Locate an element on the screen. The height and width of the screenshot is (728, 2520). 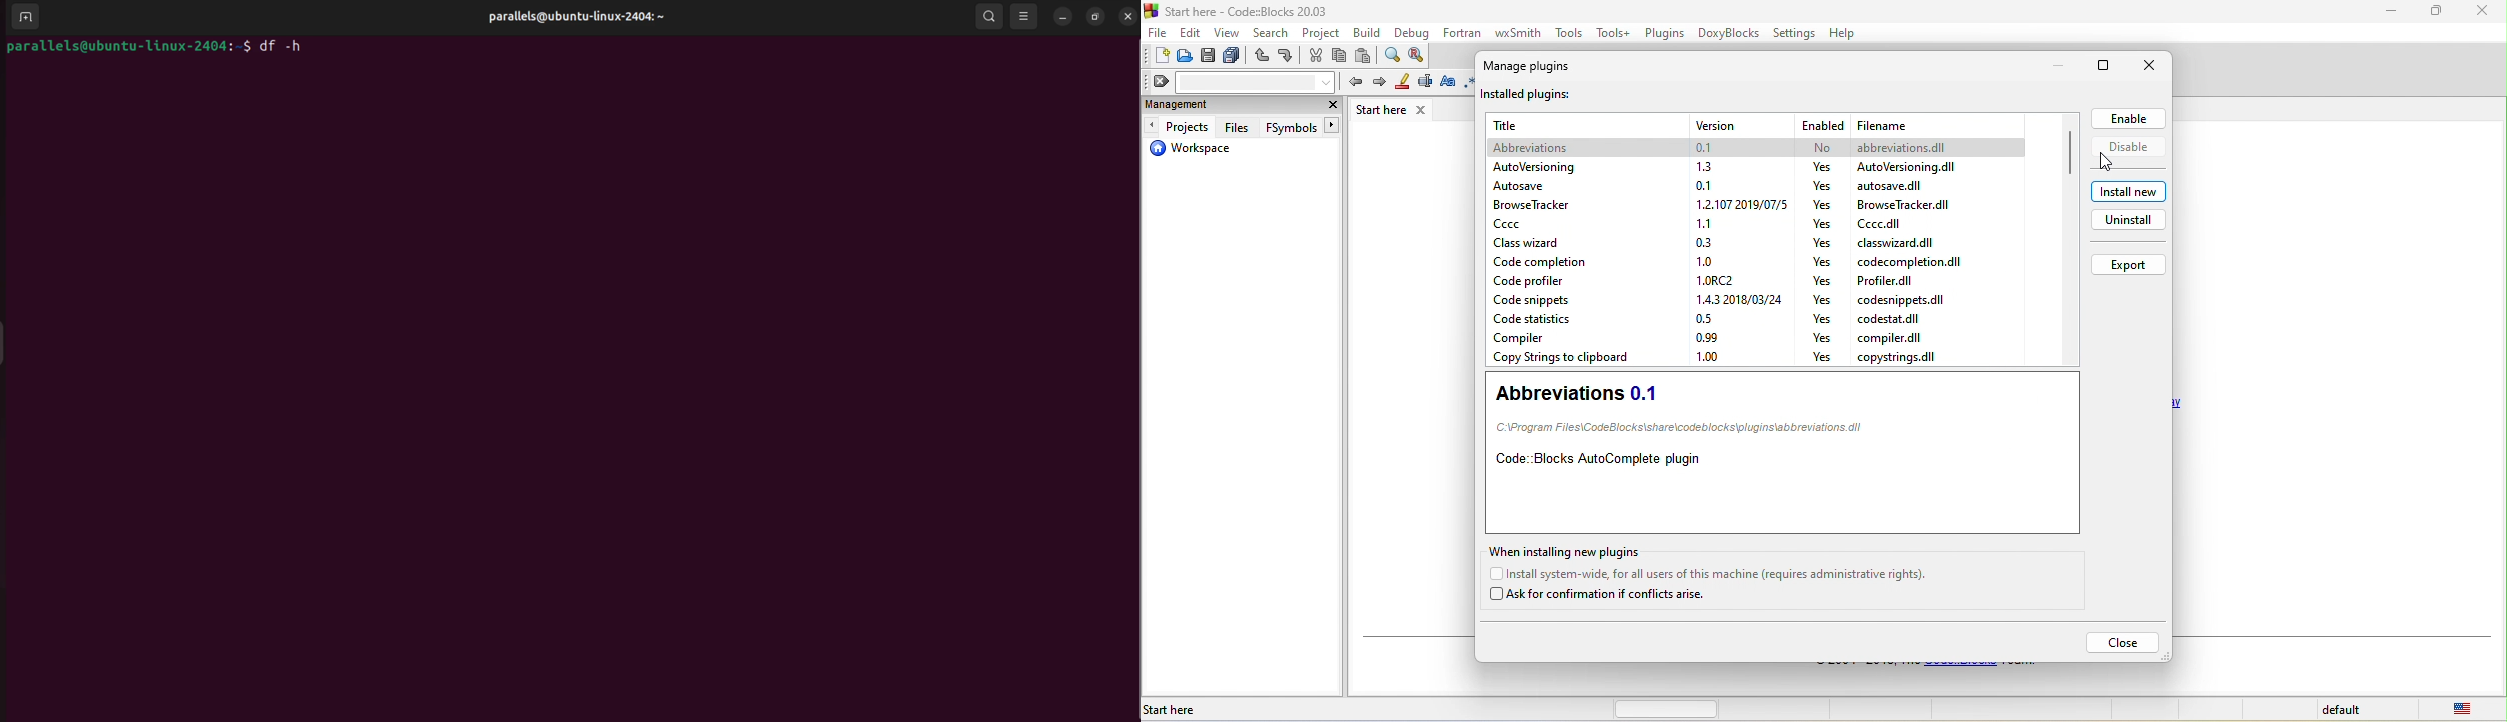
fortran is located at coordinates (1461, 30).